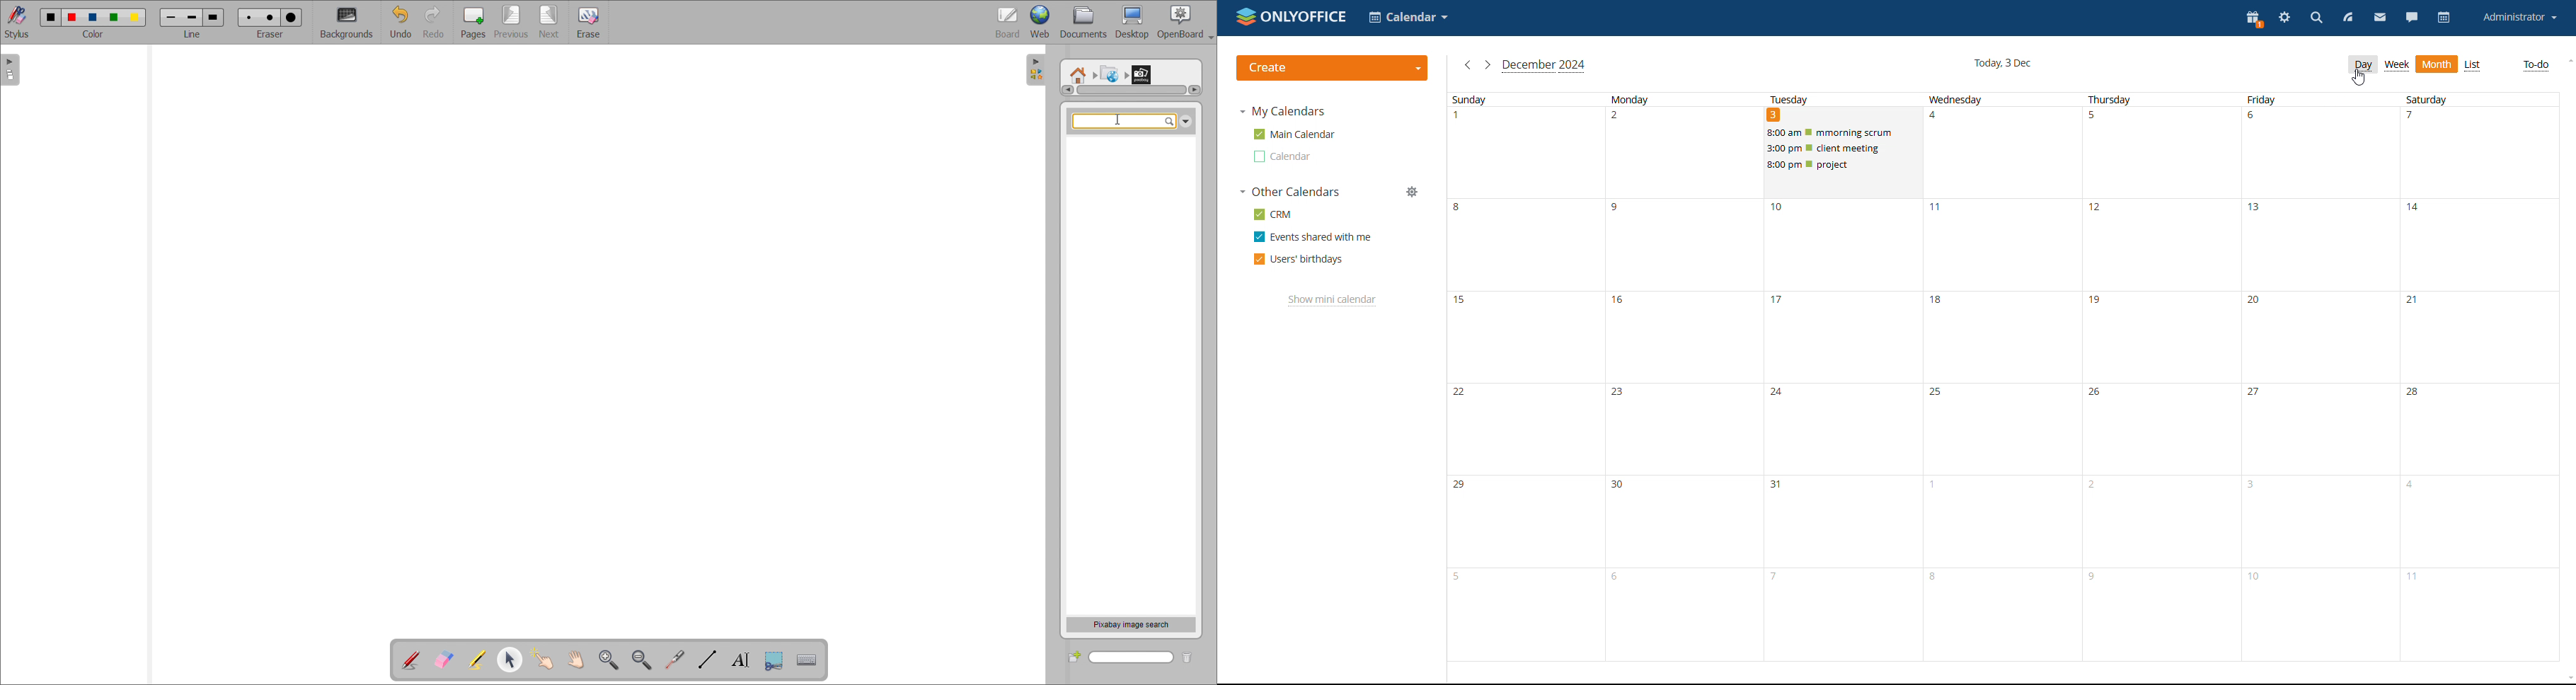  I want to click on Color 1, so click(49, 17).